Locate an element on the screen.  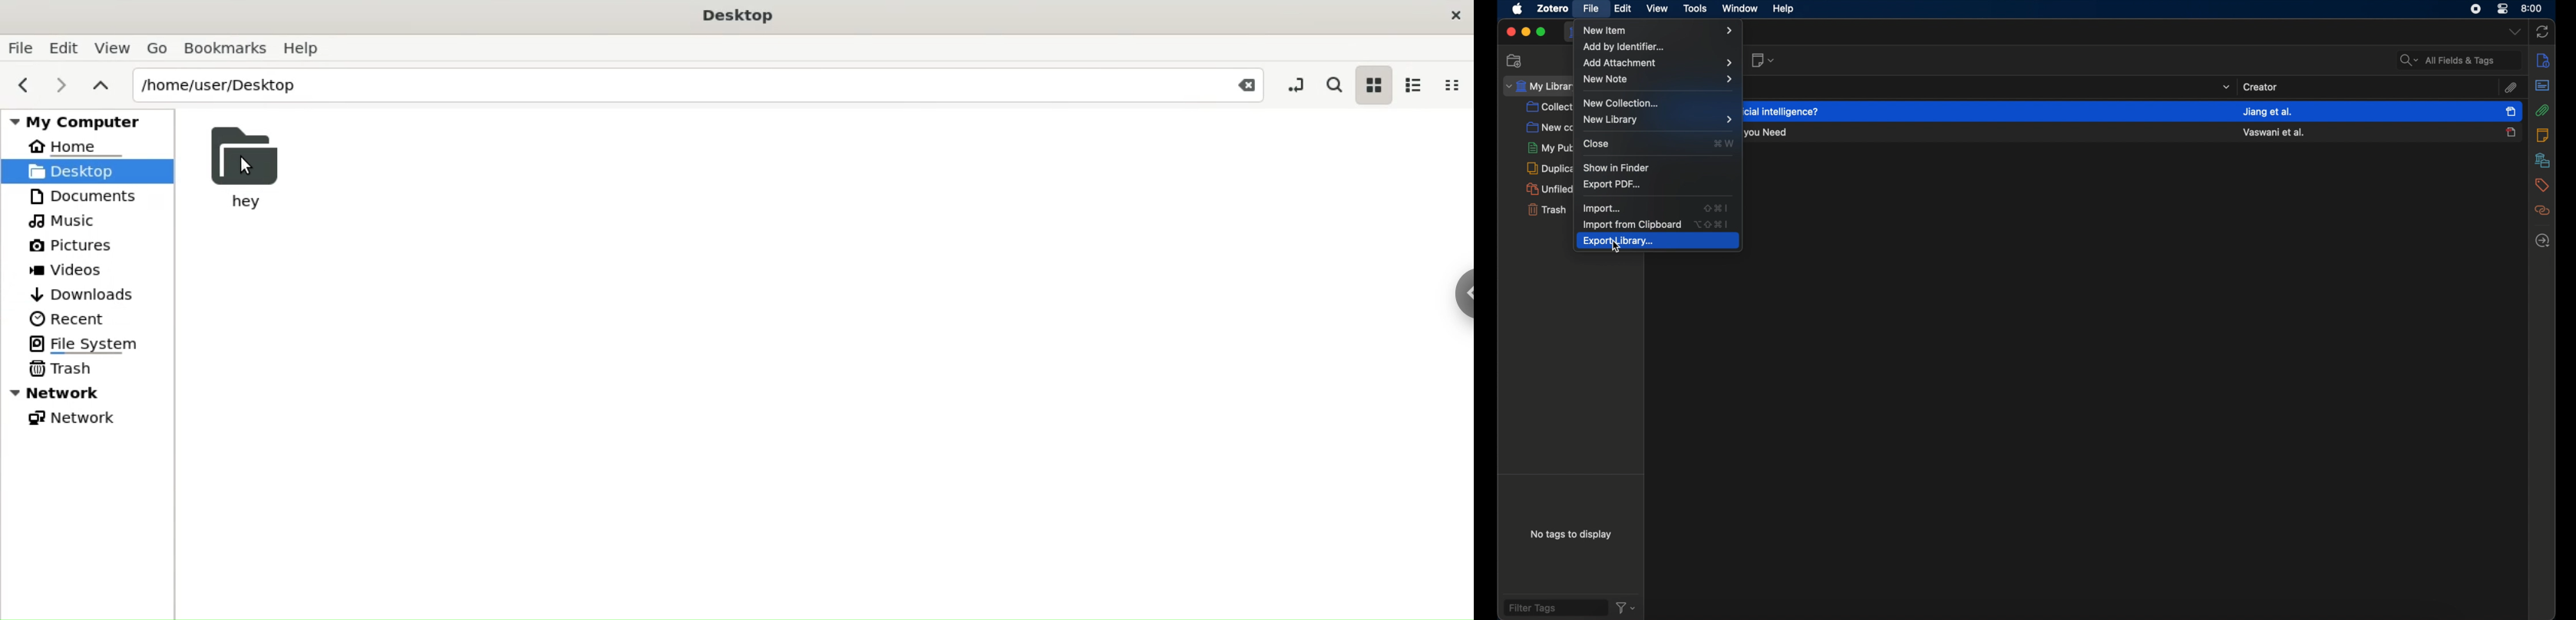
add by identifier is located at coordinates (1625, 46).